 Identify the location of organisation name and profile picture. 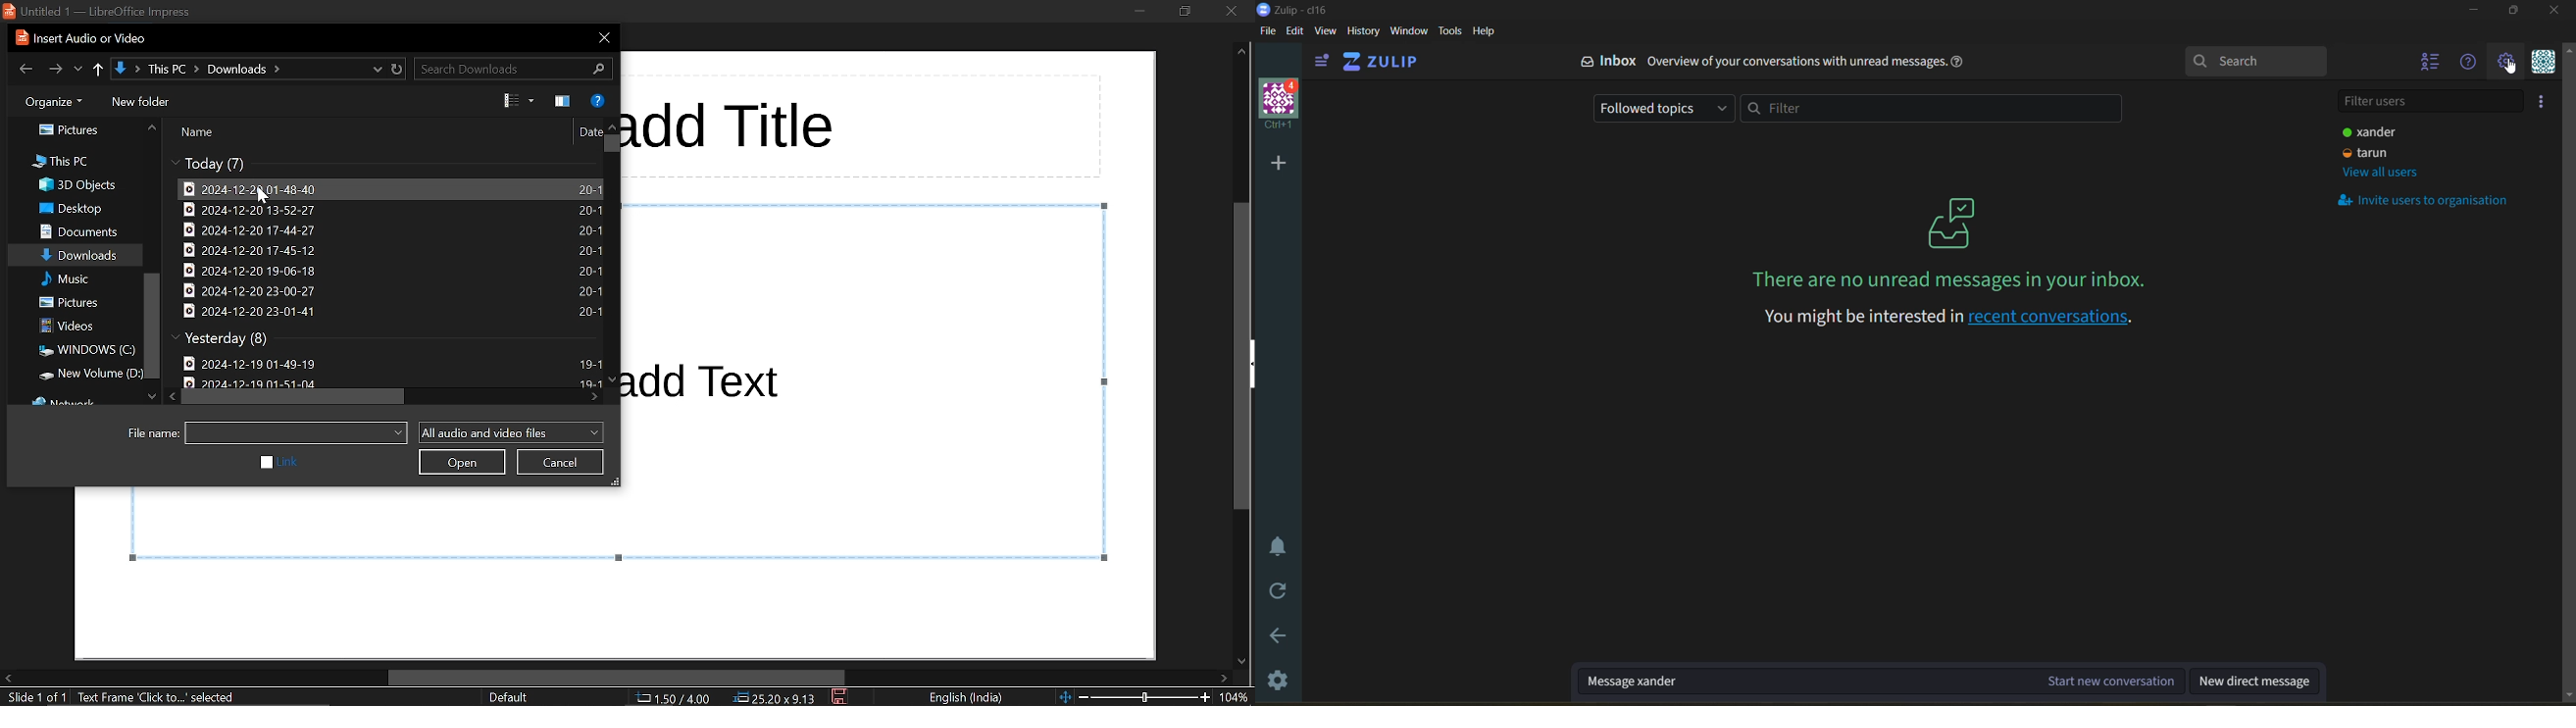
(1279, 105).